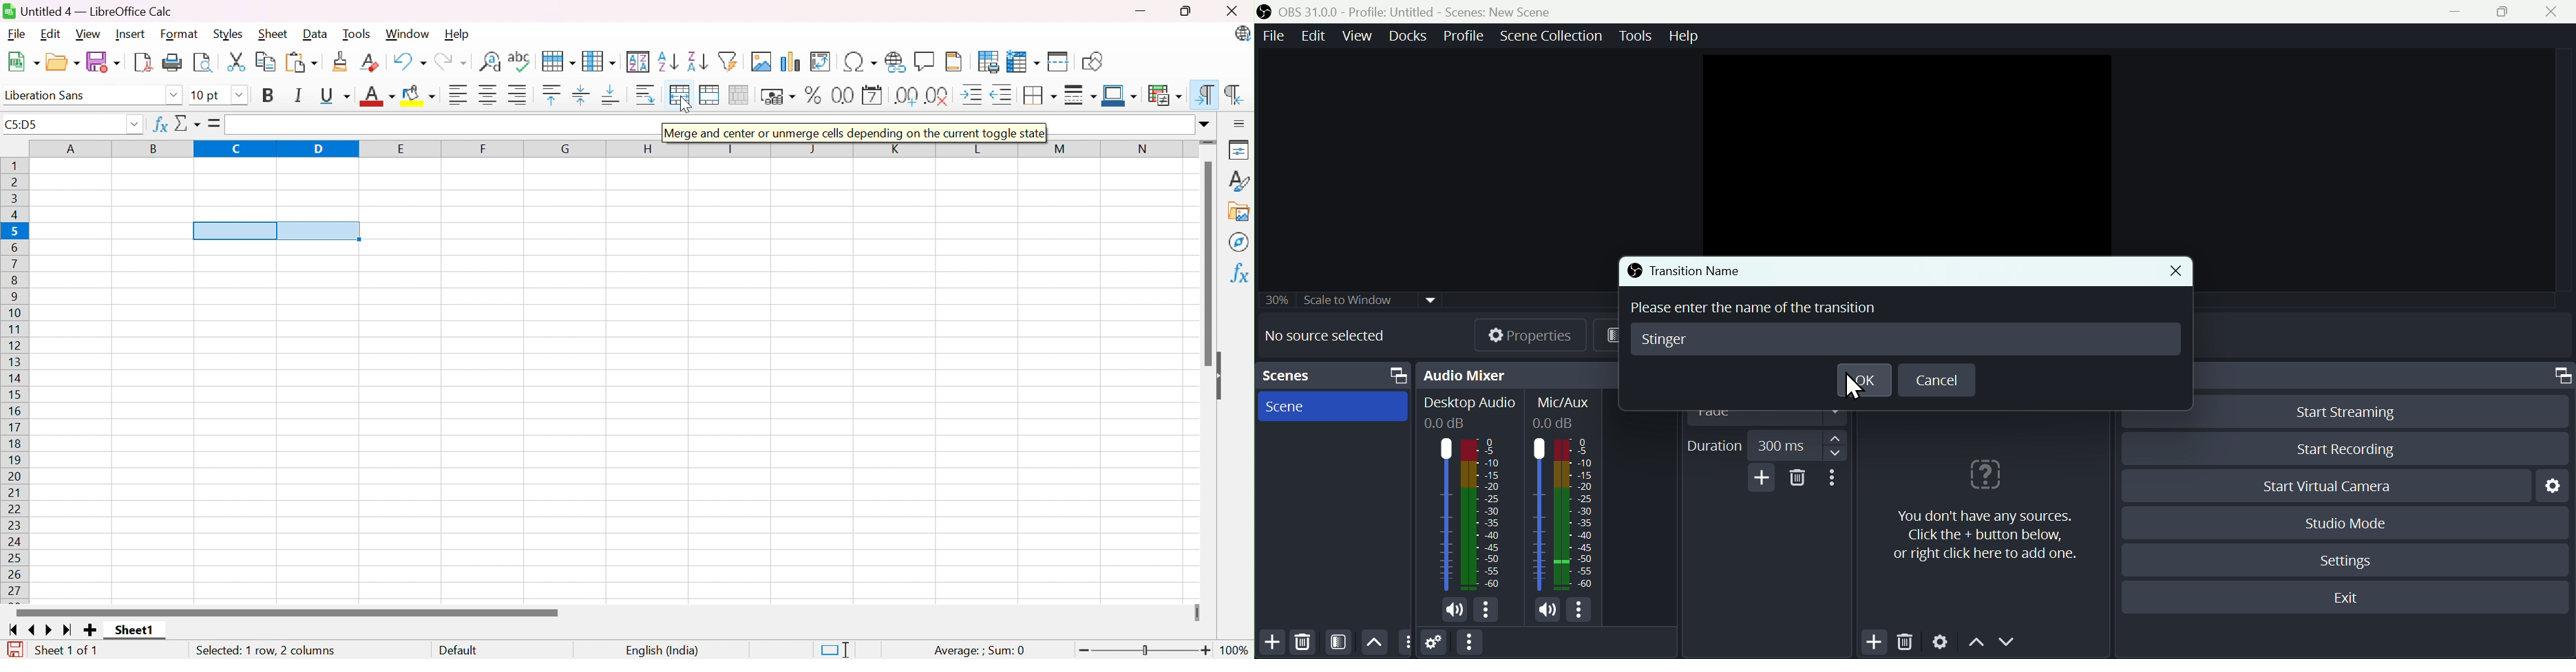 The width and height of the screenshot is (2576, 672). What do you see at coordinates (1041, 95) in the screenshot?
I see `Borders` at bounding box center [1041, 95].